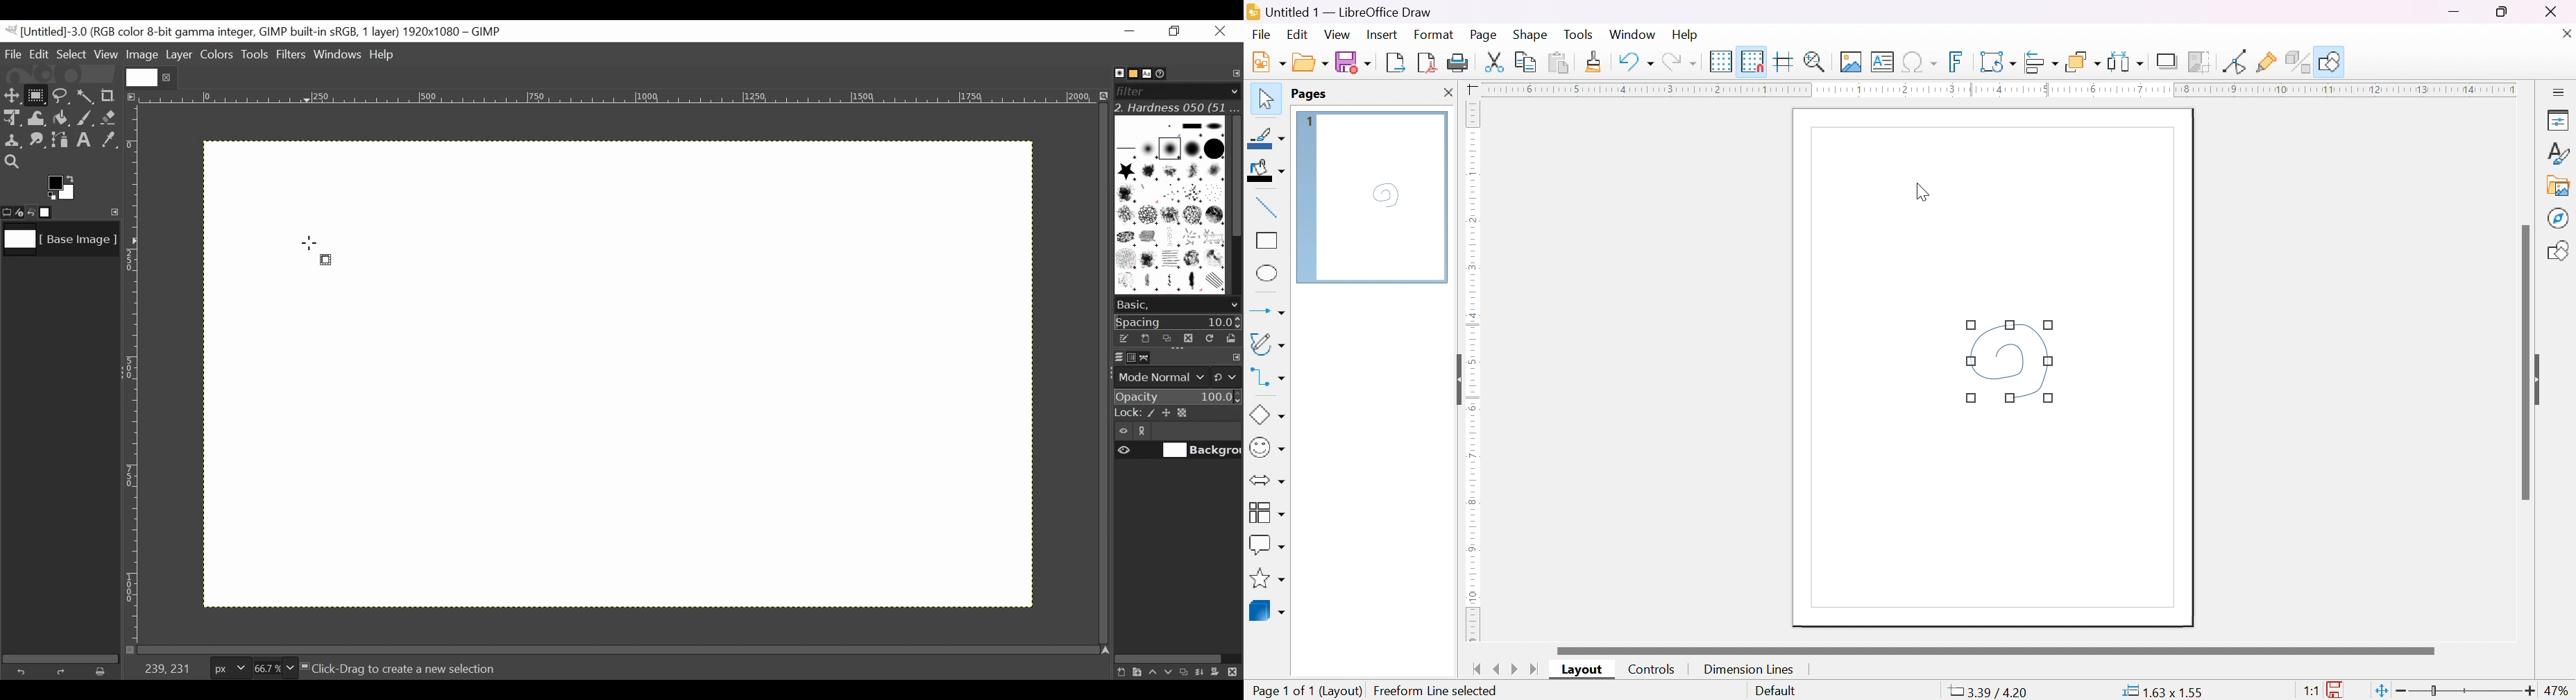 Image resolution: width=2576 pixels, height=700 pixels. Describe the element at coordinates (1219, 674) in the screenshot. I see `Add a mask` at that location.